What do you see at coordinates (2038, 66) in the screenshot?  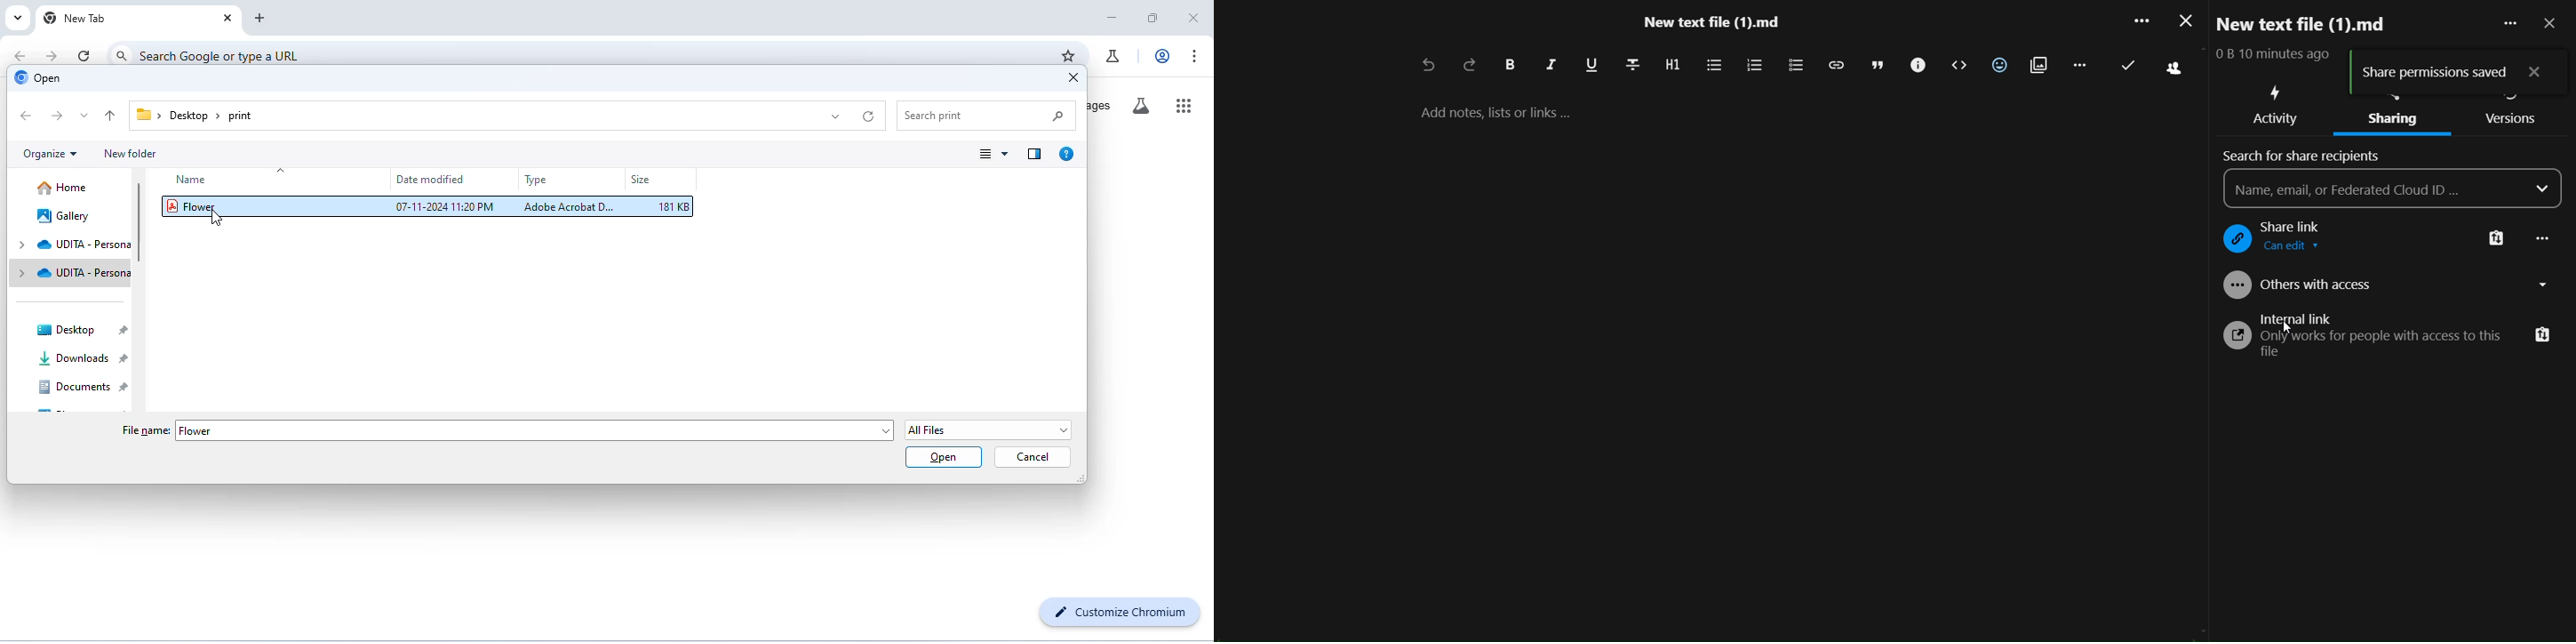 I see `insert attachment` at bounding box center [2038, 66].